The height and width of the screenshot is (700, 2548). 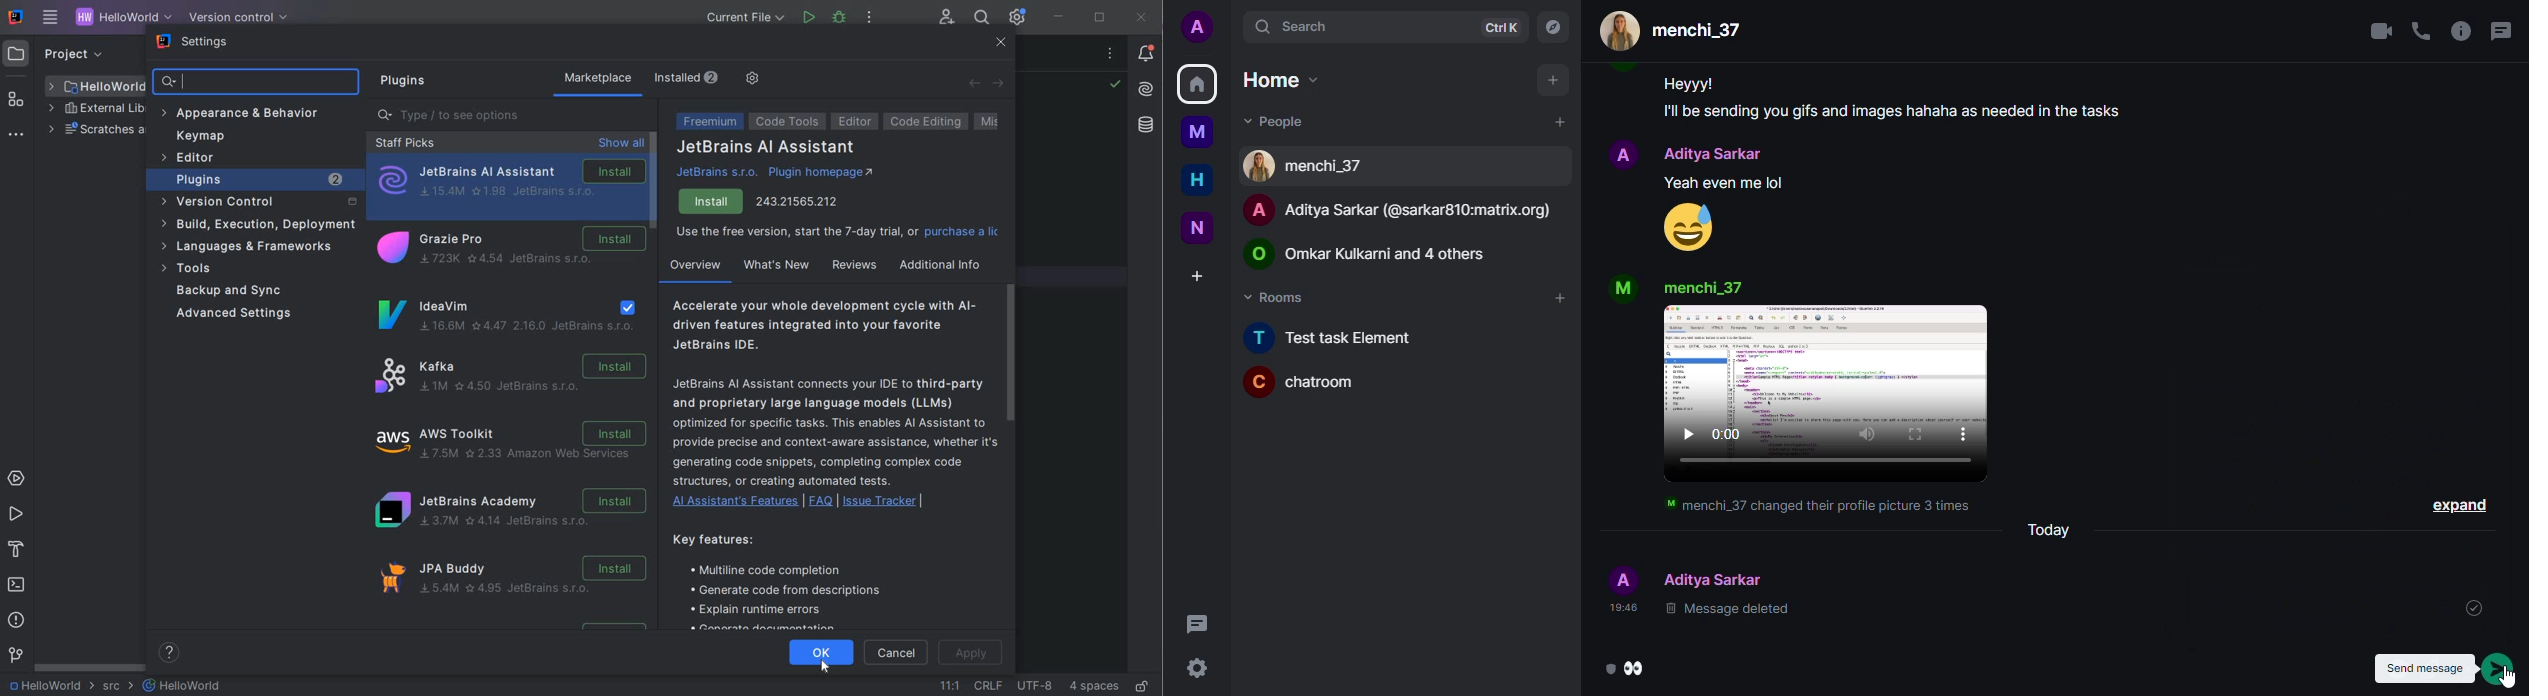 What do you see at coordinates (2422, 668) in the screenshot?
I see `send message popup` at bounding box center [2422, 668].